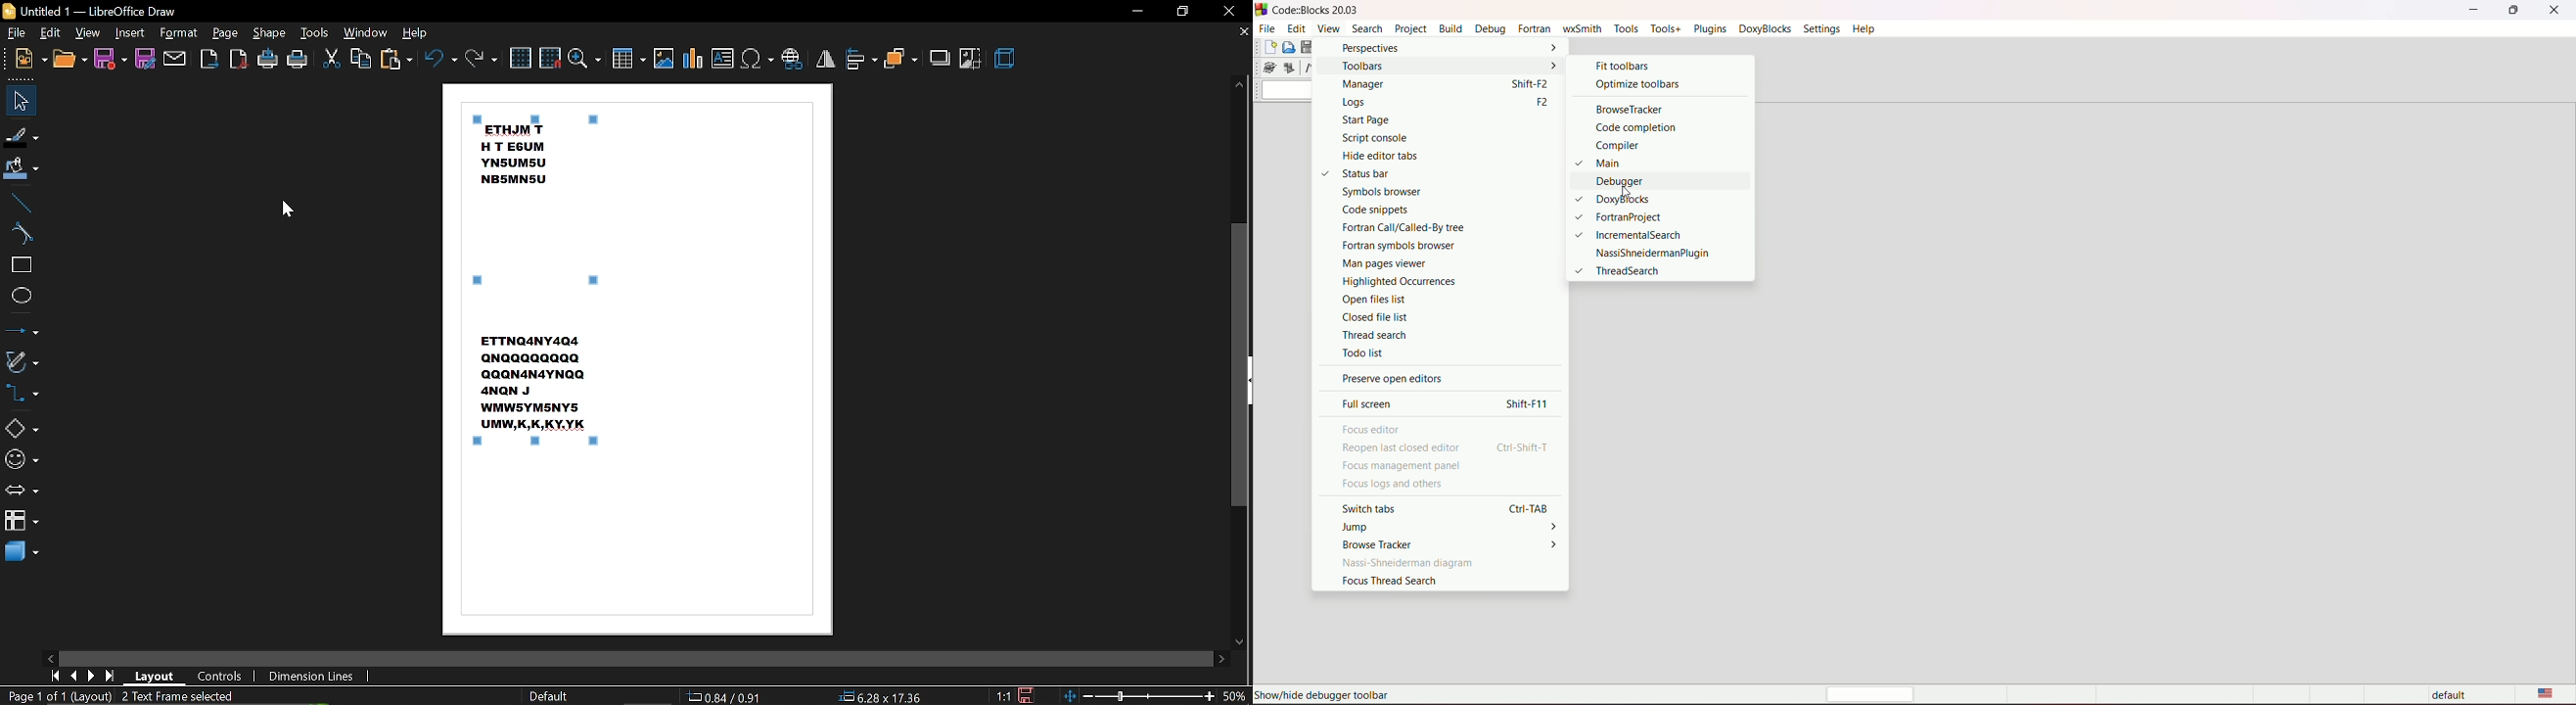 Image resolution: width=2576 pixels, height=728 pixels. What do you see at coordinates (1243, 32) in the screenshot?
I see `close tab` at bounding box center [1243, 32].